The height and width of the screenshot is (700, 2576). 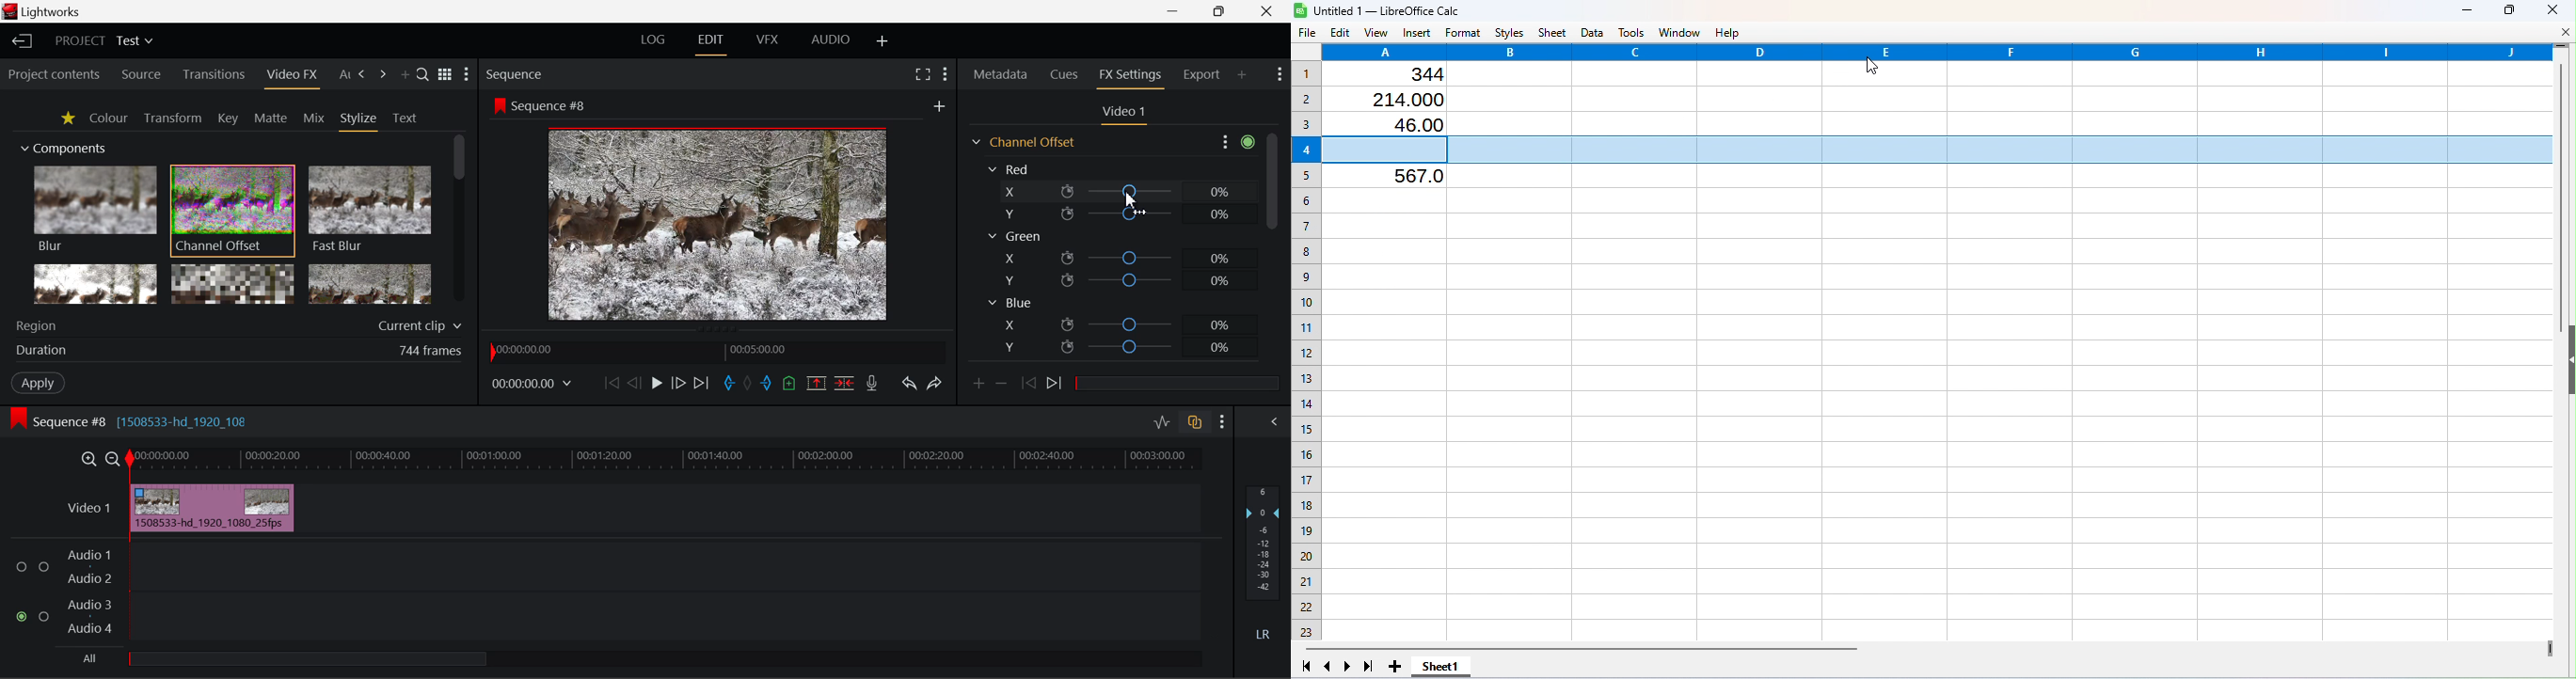 What do you see at coordinates (883, 44) in the screenshot?
I see `Add Layout` at bounding box center [883, 44].